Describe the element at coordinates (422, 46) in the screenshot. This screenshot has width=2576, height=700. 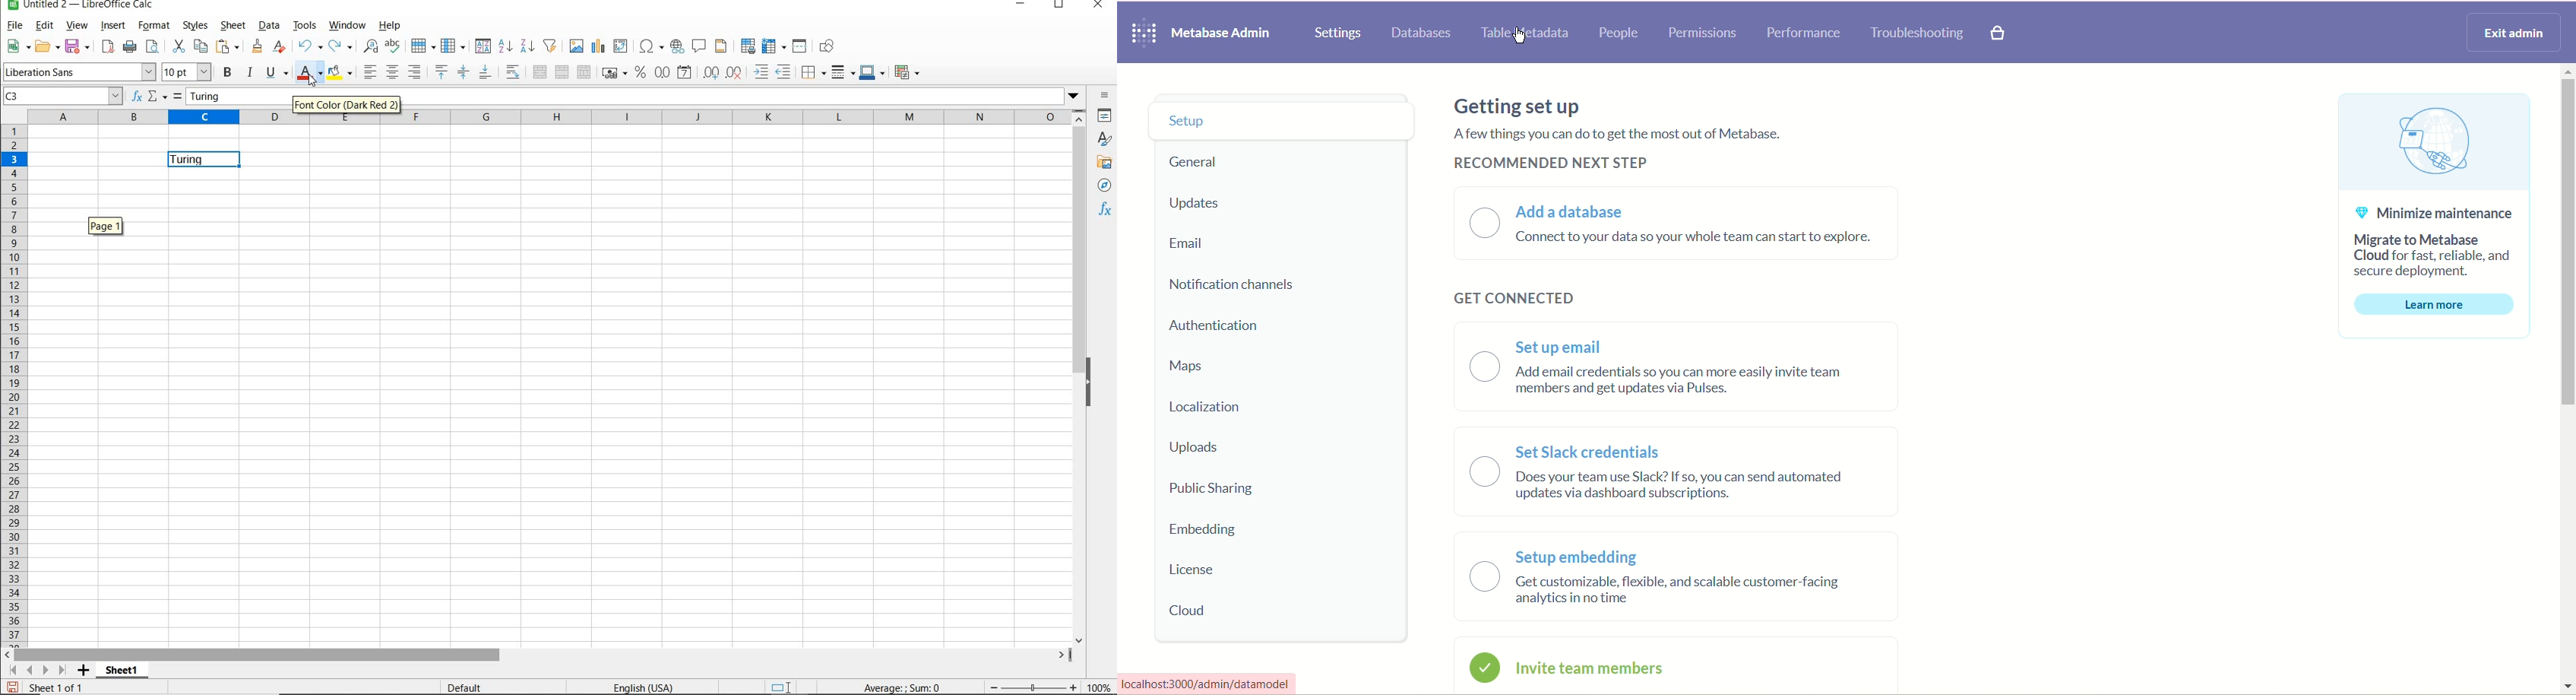
I see `ROW` at that location.